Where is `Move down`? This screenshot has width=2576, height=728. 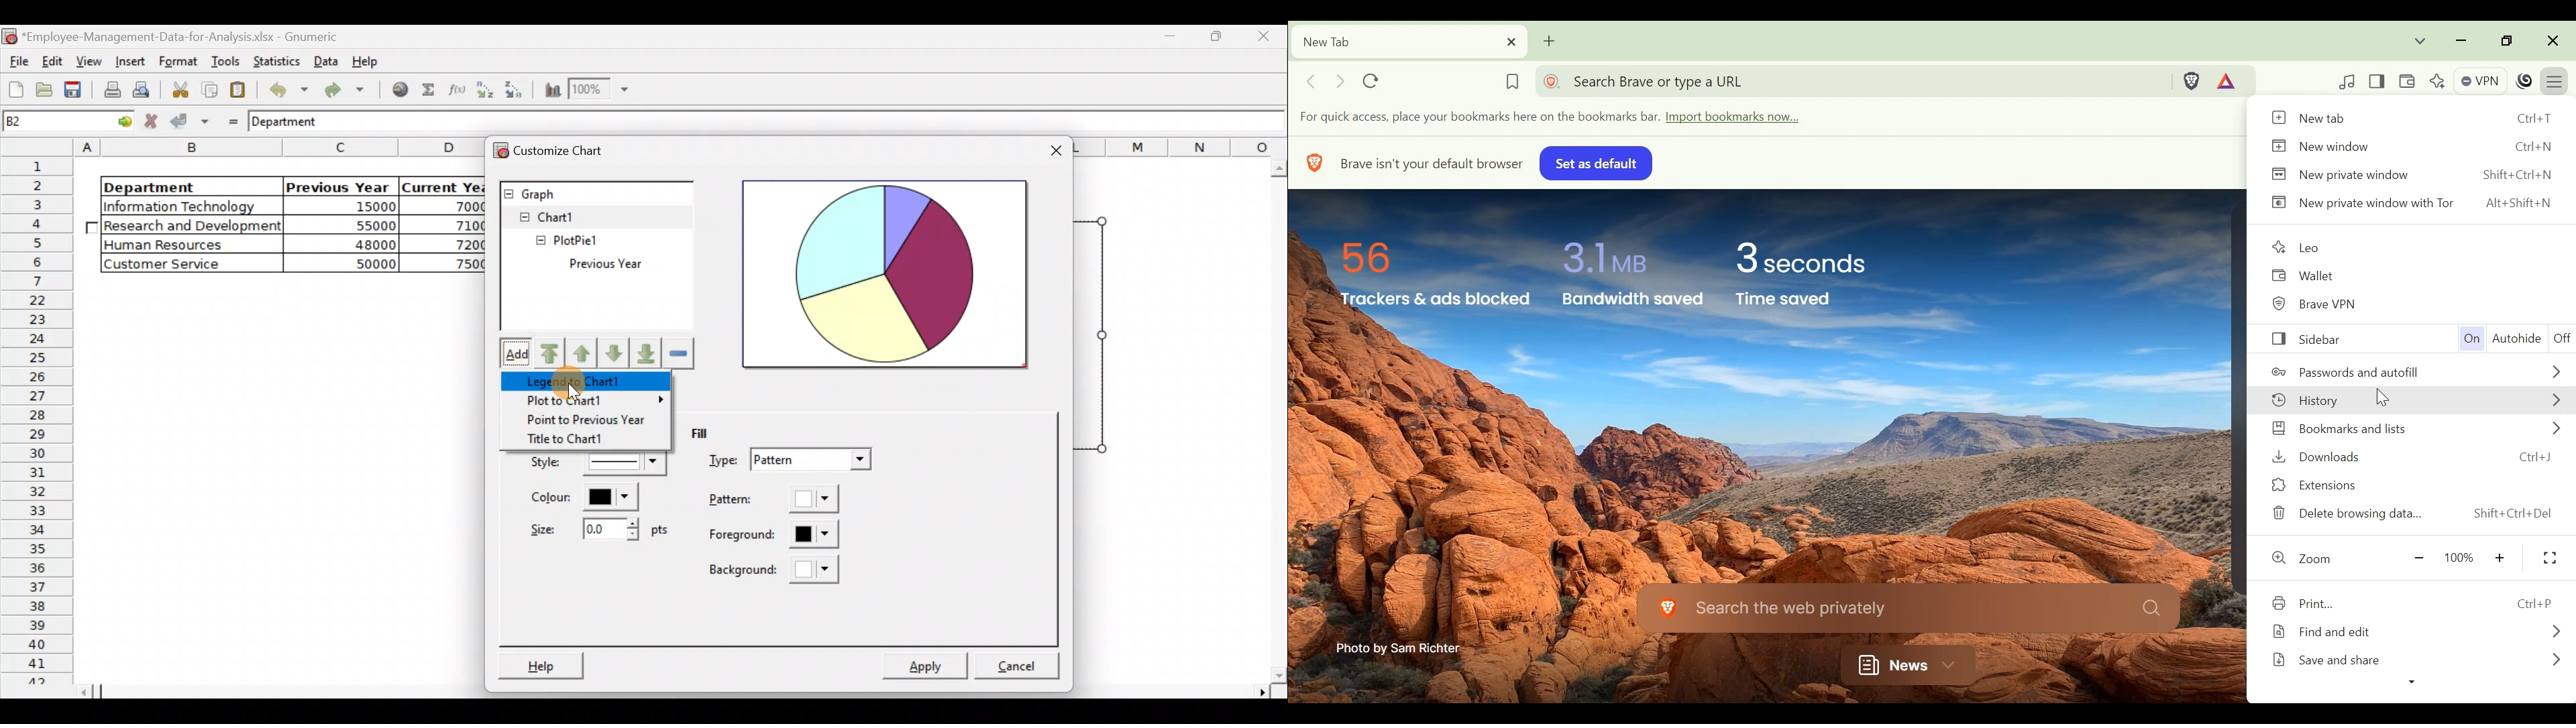
Move down is located at coordinates (616, 354).